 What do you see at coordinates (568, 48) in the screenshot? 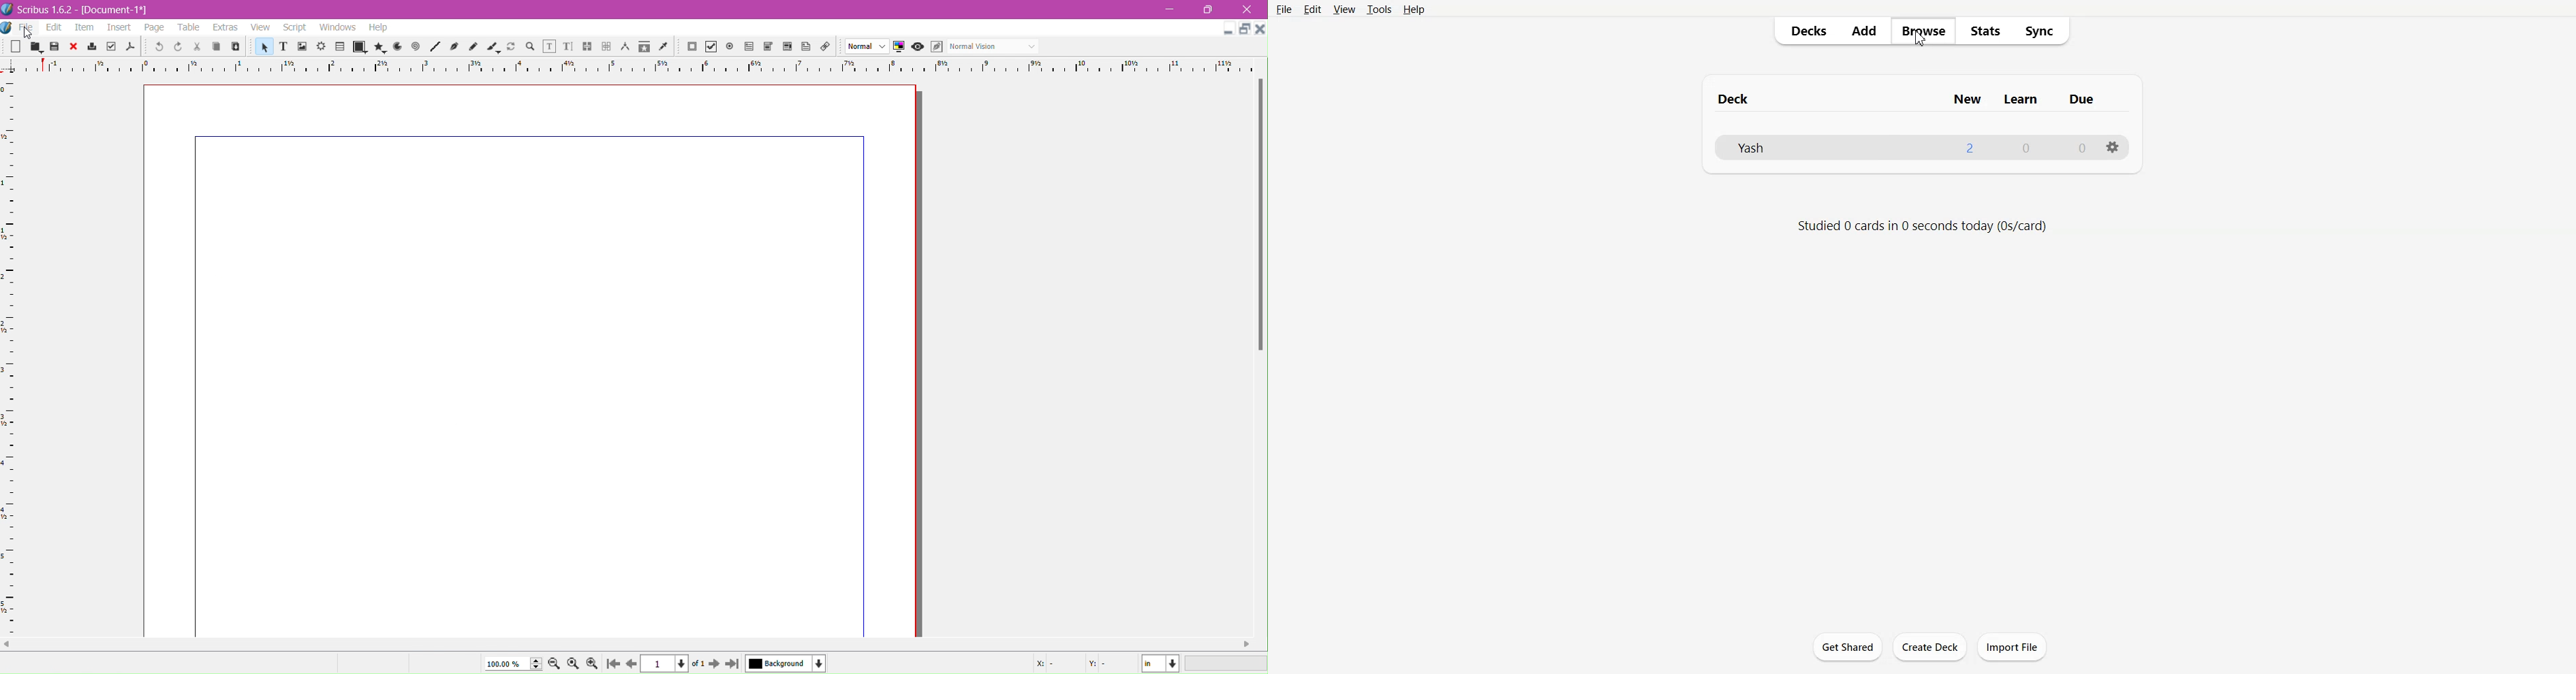
I see `edit text with story editor` at bounding box center [568, 48].